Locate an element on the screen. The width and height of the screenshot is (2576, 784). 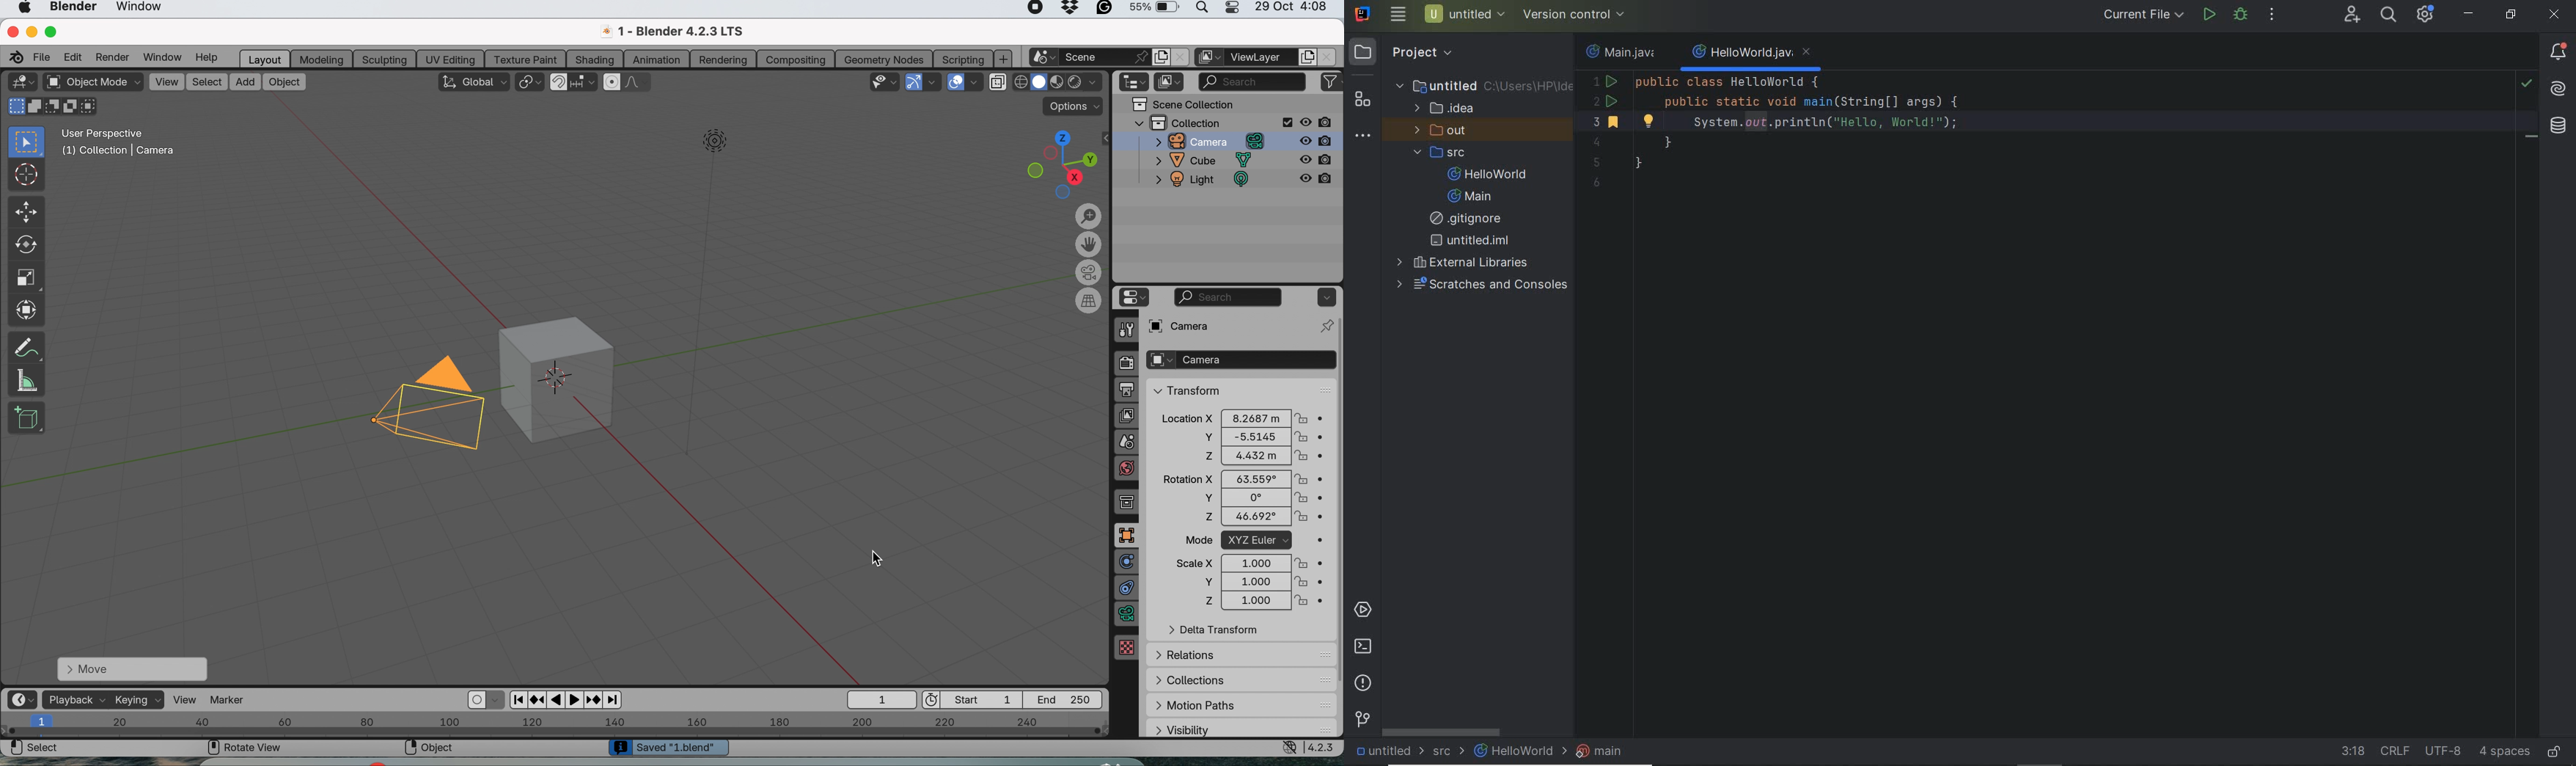
collapse is located at coordinates (1106, 138).